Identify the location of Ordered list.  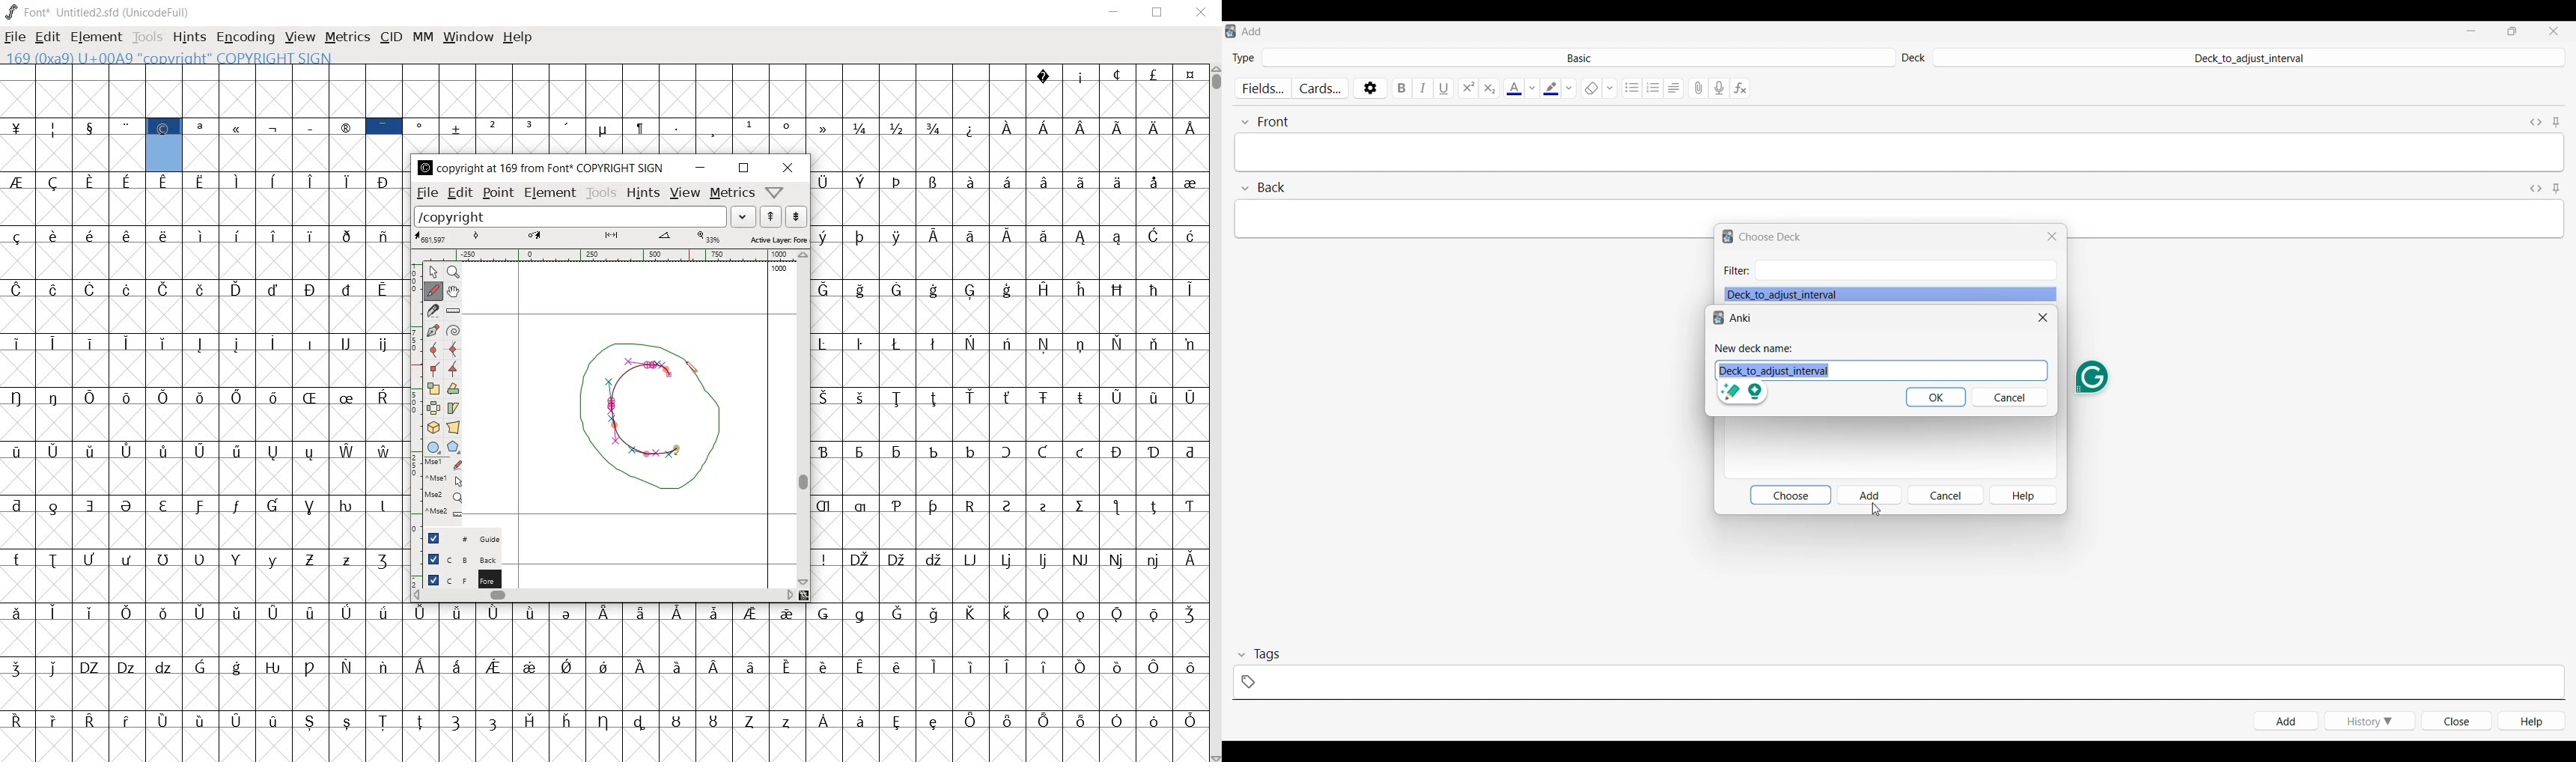
(1654, 88).